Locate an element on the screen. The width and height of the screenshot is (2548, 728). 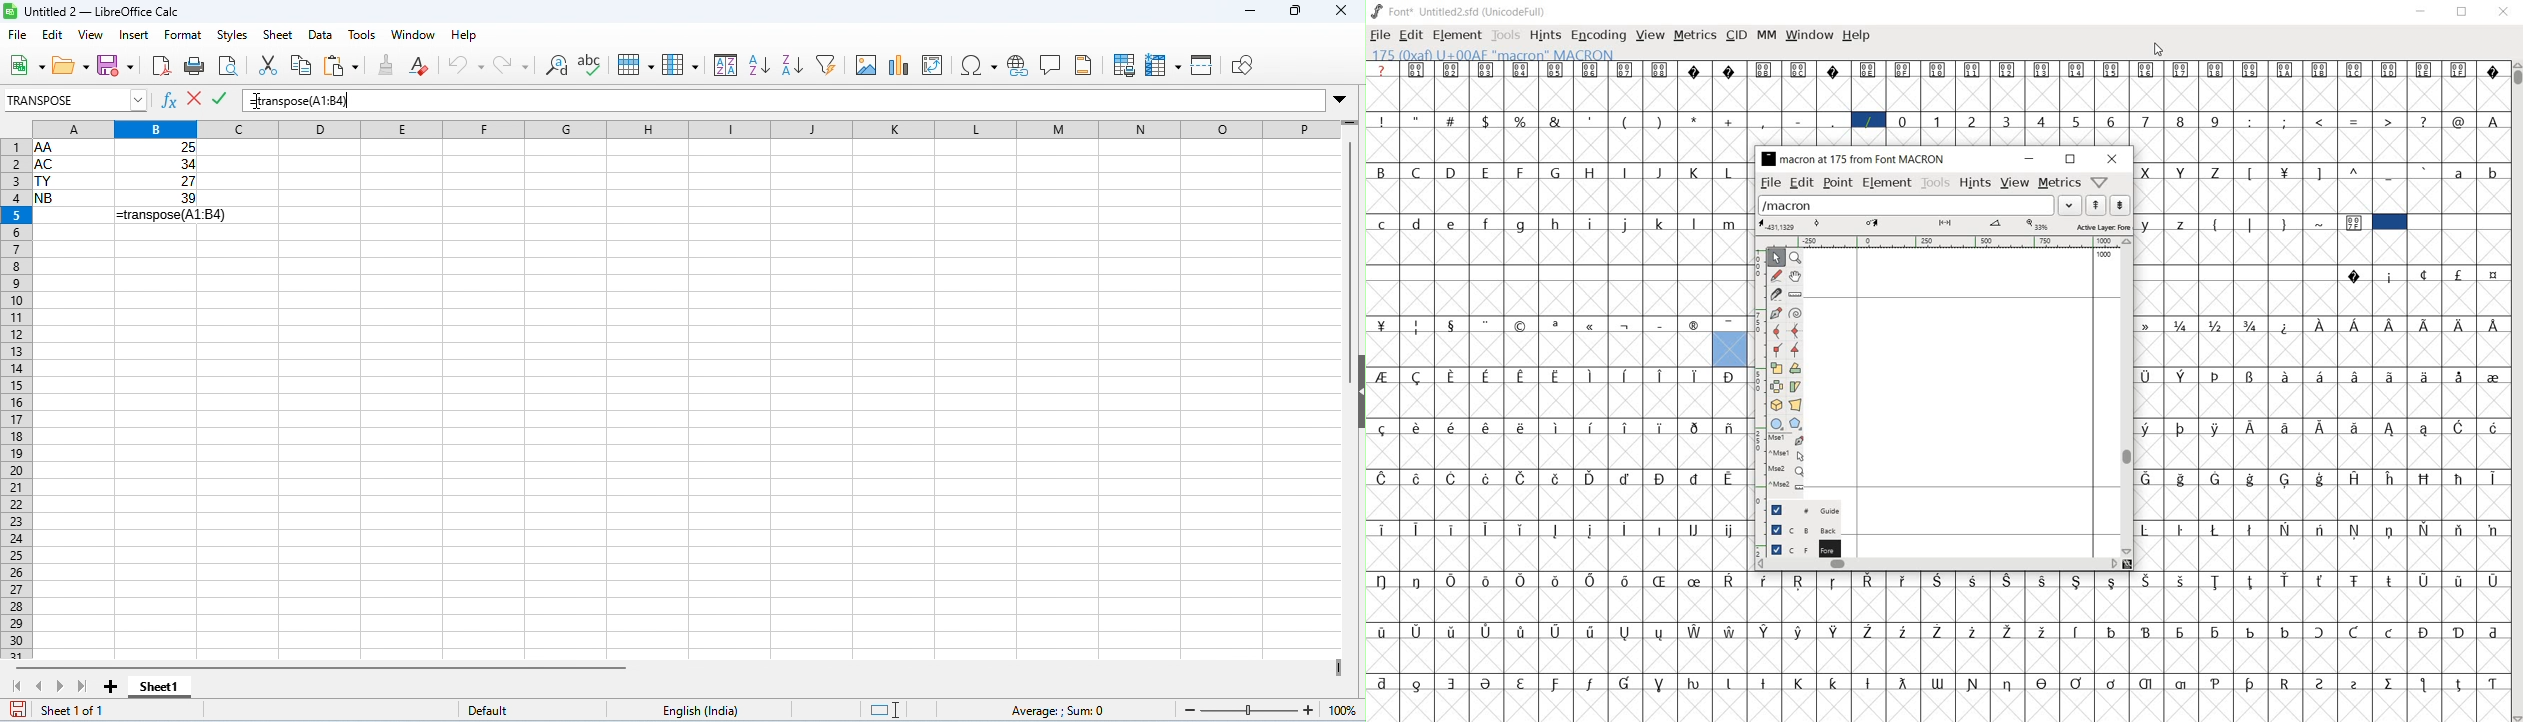
3 is located at coordinates (2008, 121).